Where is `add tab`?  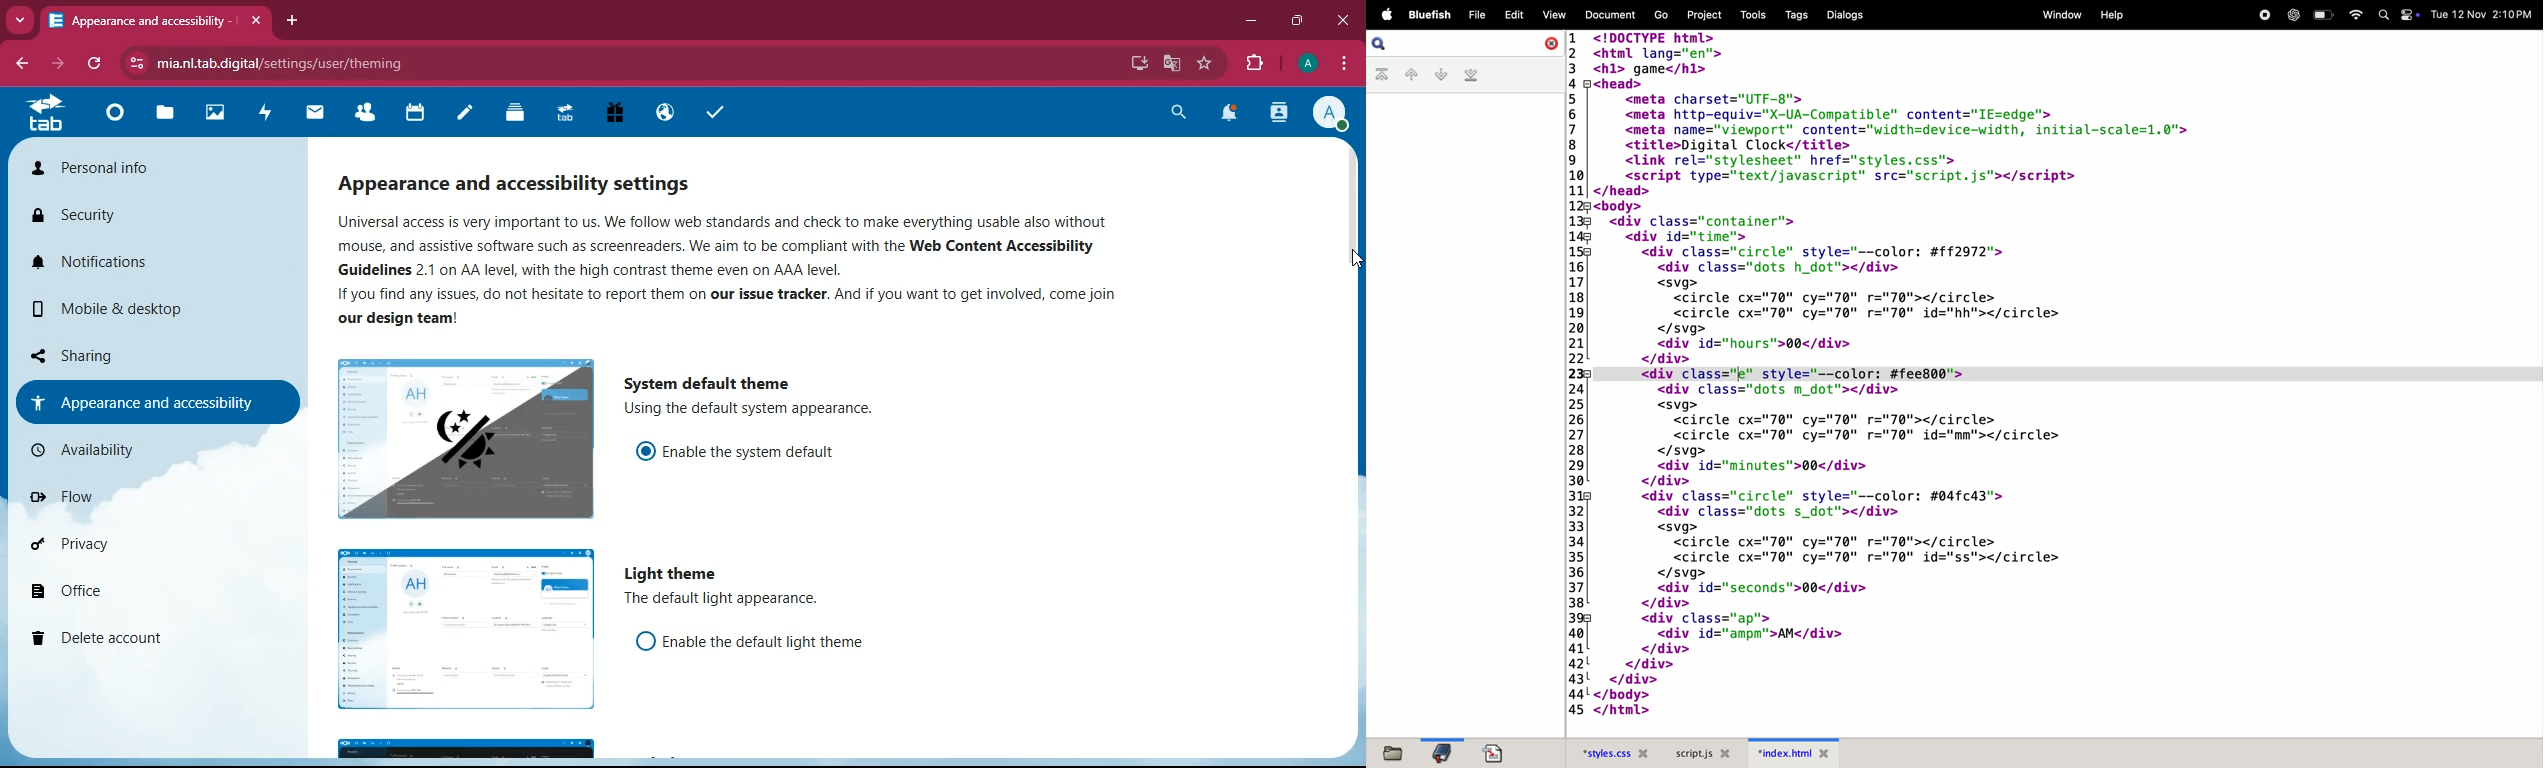
add tab is located at coordinates (295, 20).